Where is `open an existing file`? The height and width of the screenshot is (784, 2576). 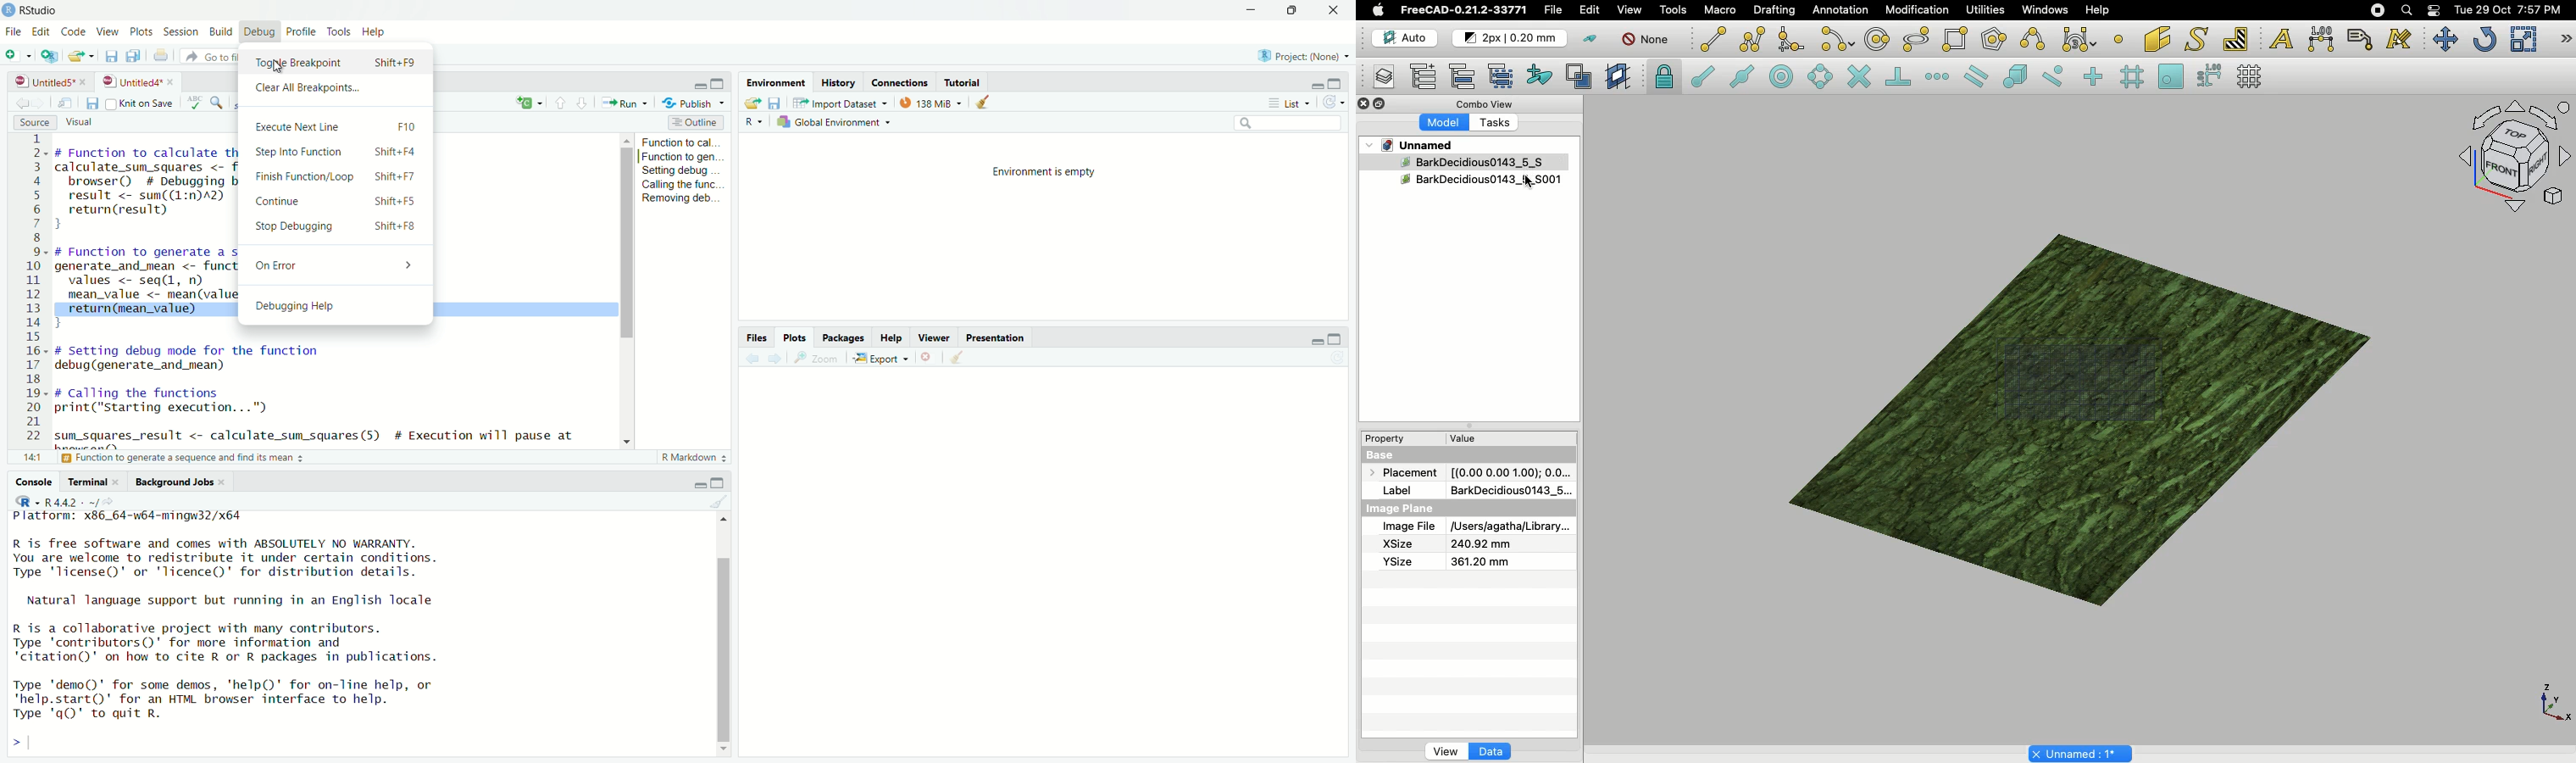 open an existing file is located at coordinates (80, 56).